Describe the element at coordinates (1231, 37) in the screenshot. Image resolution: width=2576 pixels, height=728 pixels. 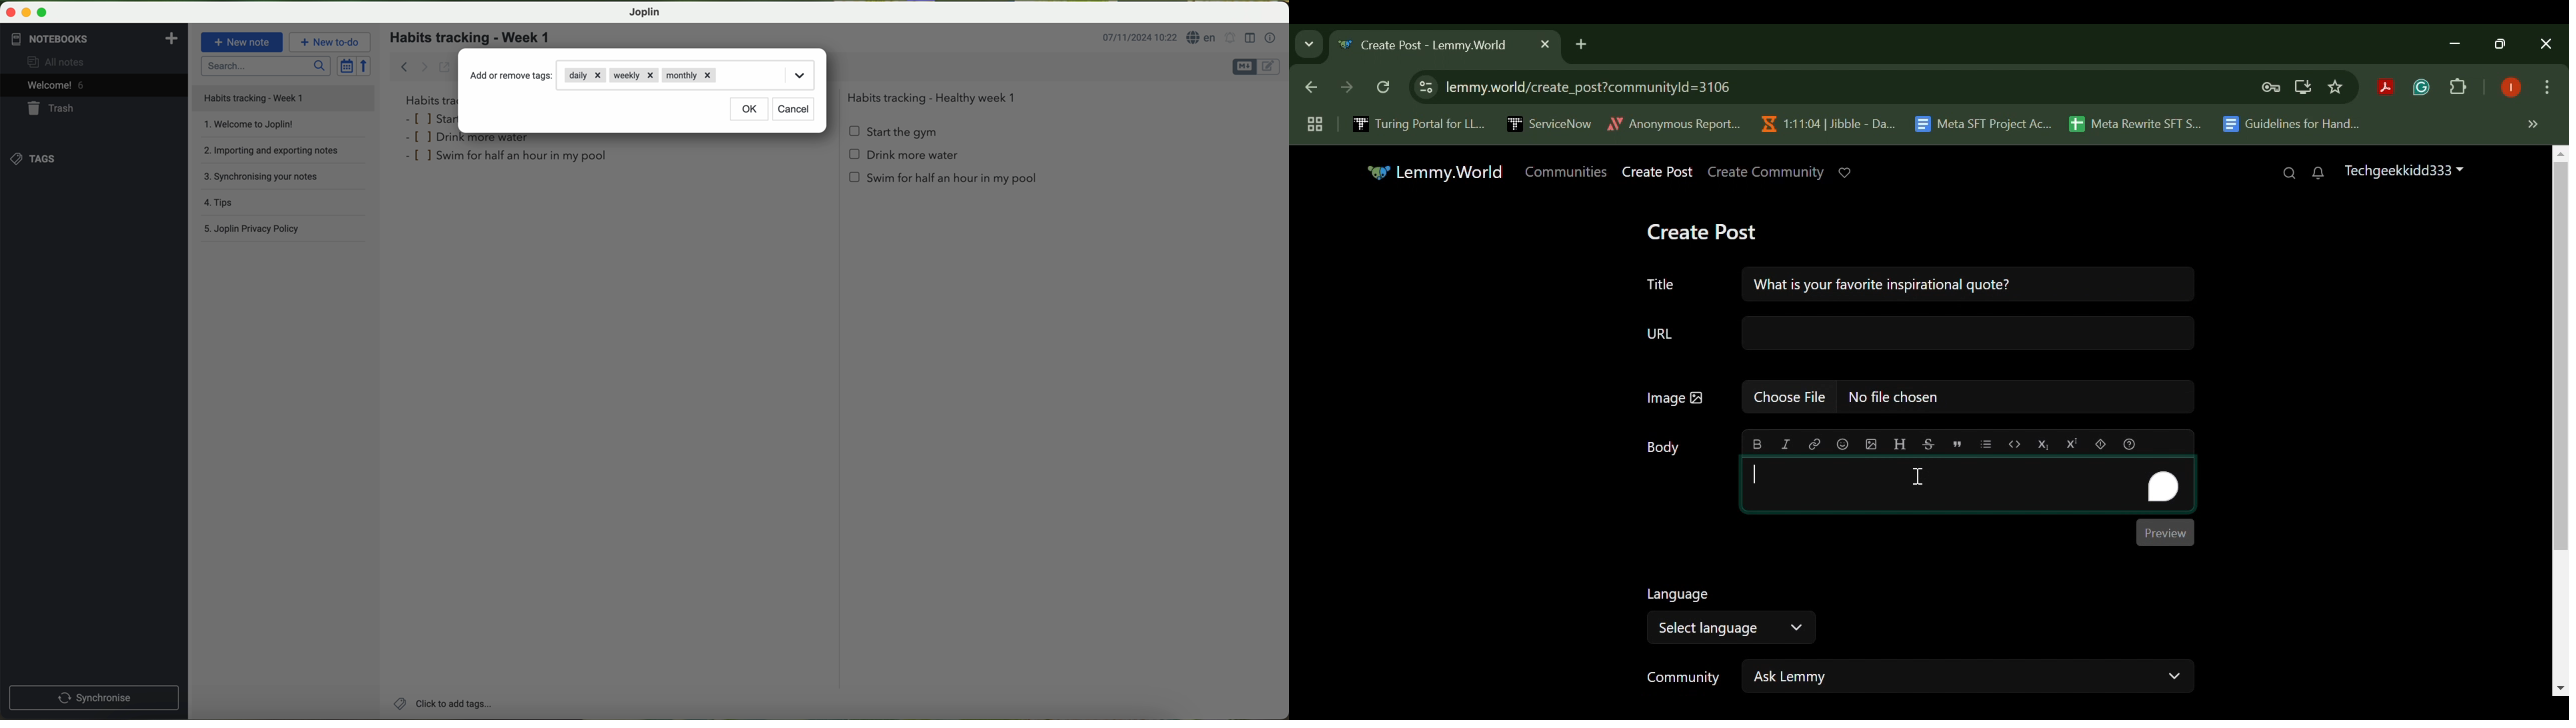
I see `set alarm` at that location.